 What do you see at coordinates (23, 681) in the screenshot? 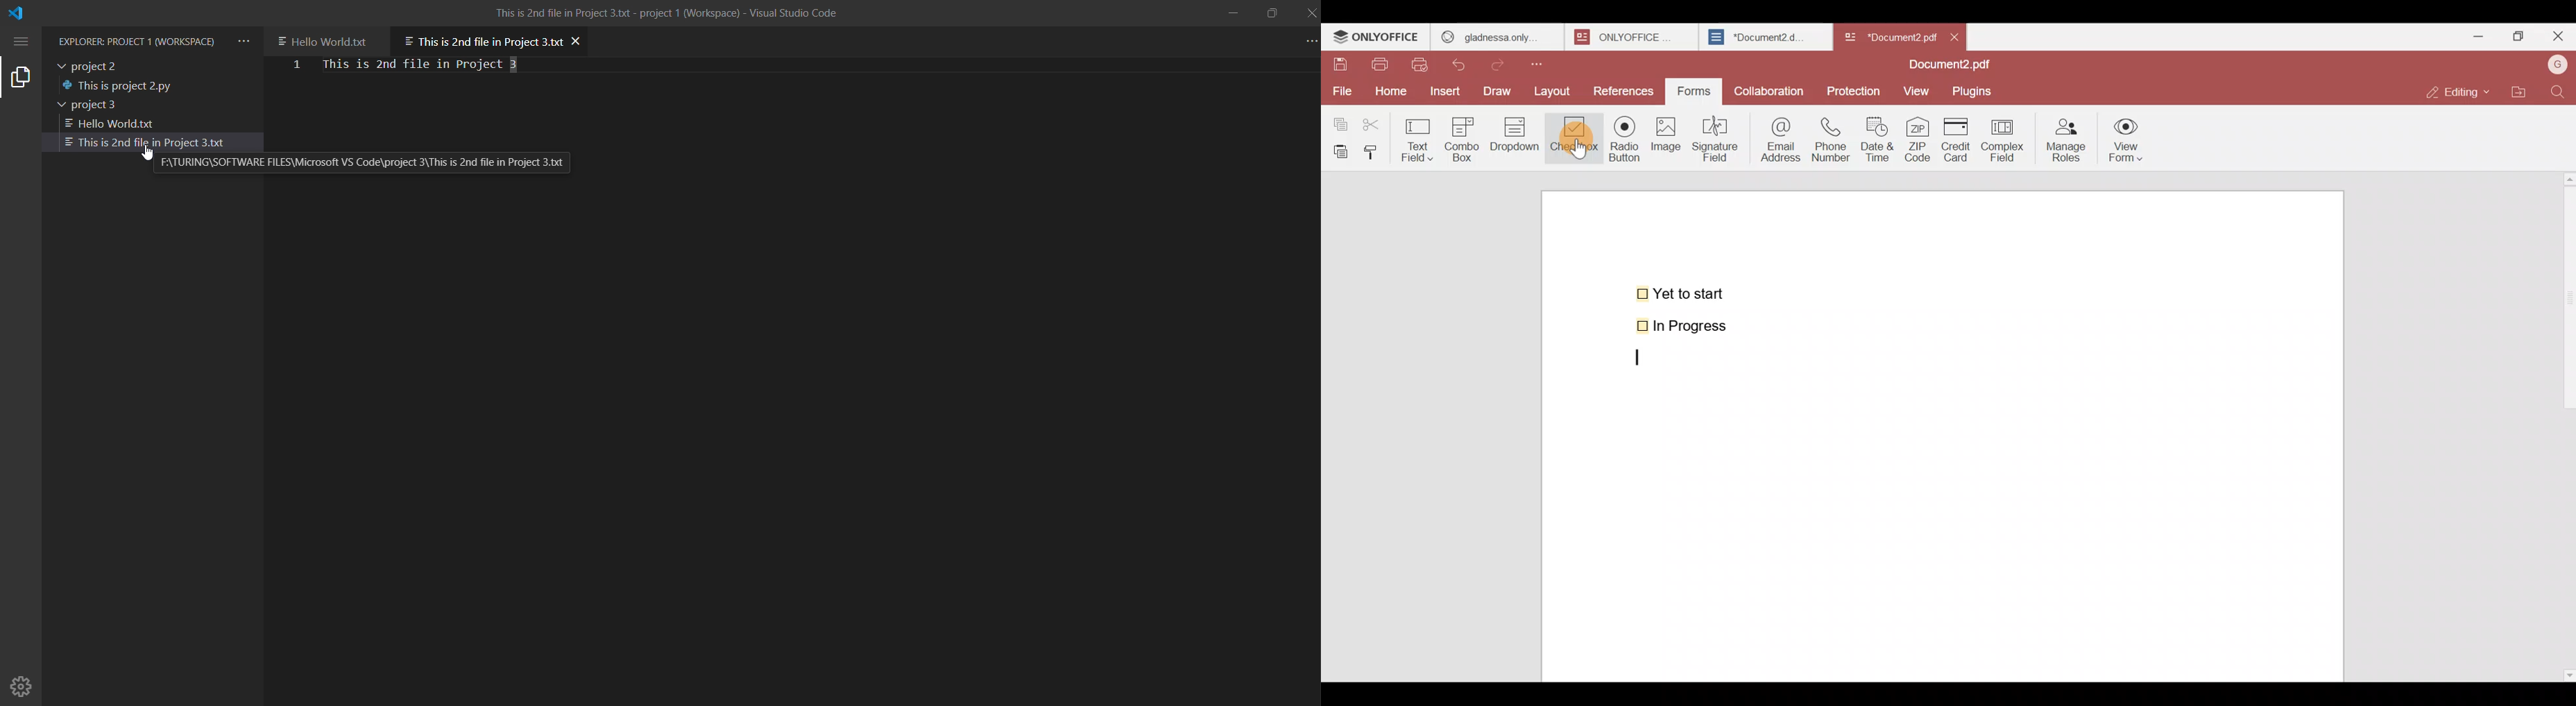
I see `Manage` at bounding box center [23, 681].